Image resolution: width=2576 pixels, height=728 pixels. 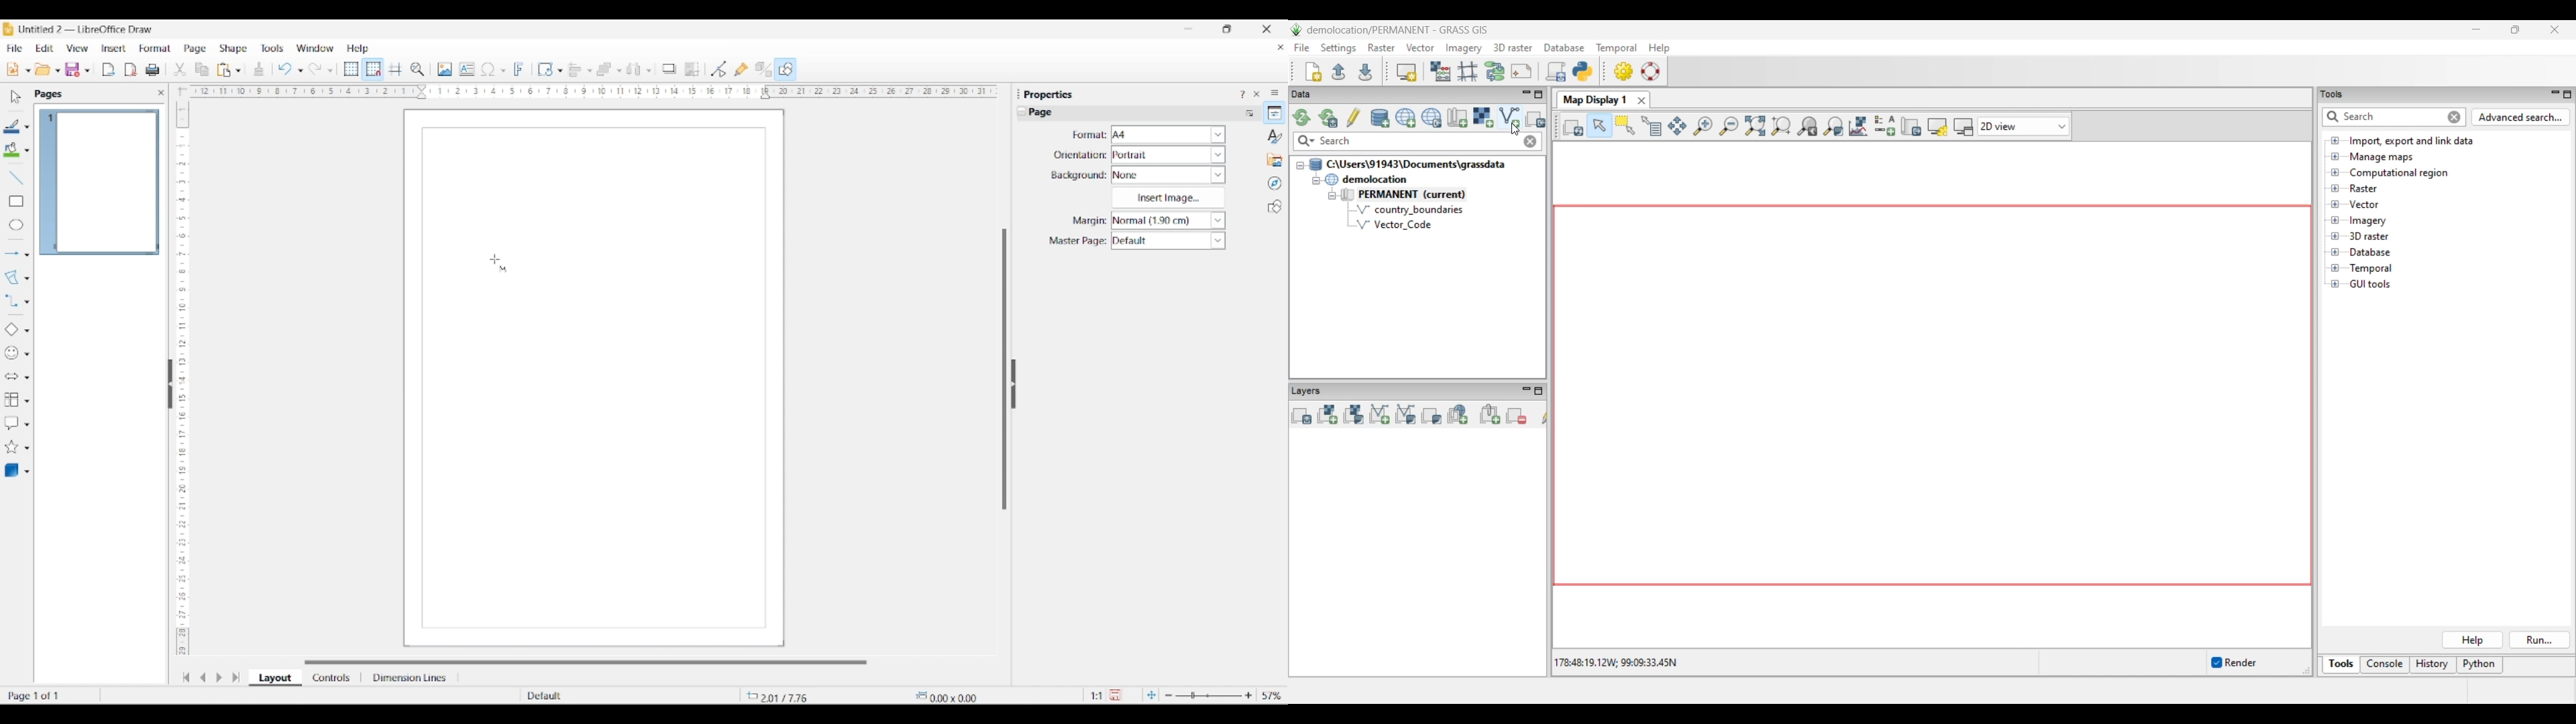 What do you see at coordinates (27, 302) in the screenshot?
I see `Connector options` at bounding box center [27, 302].